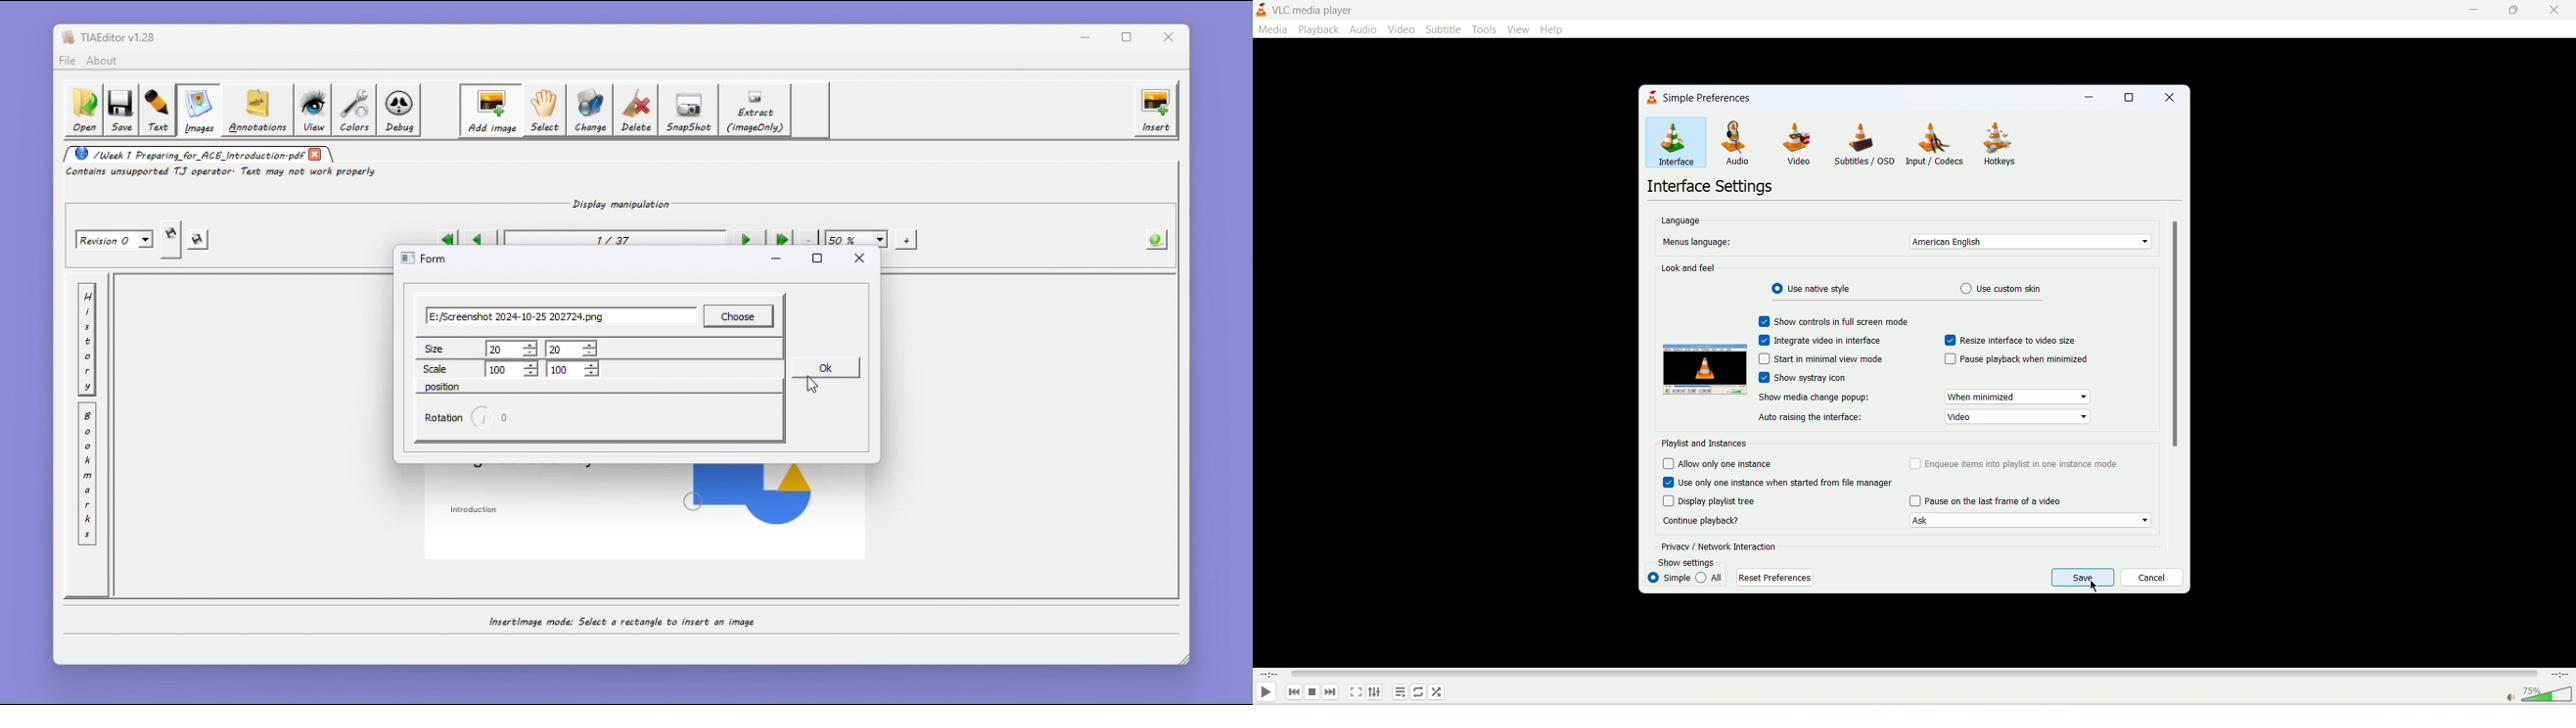  I want to click on resize interface, so click(2011, 340).